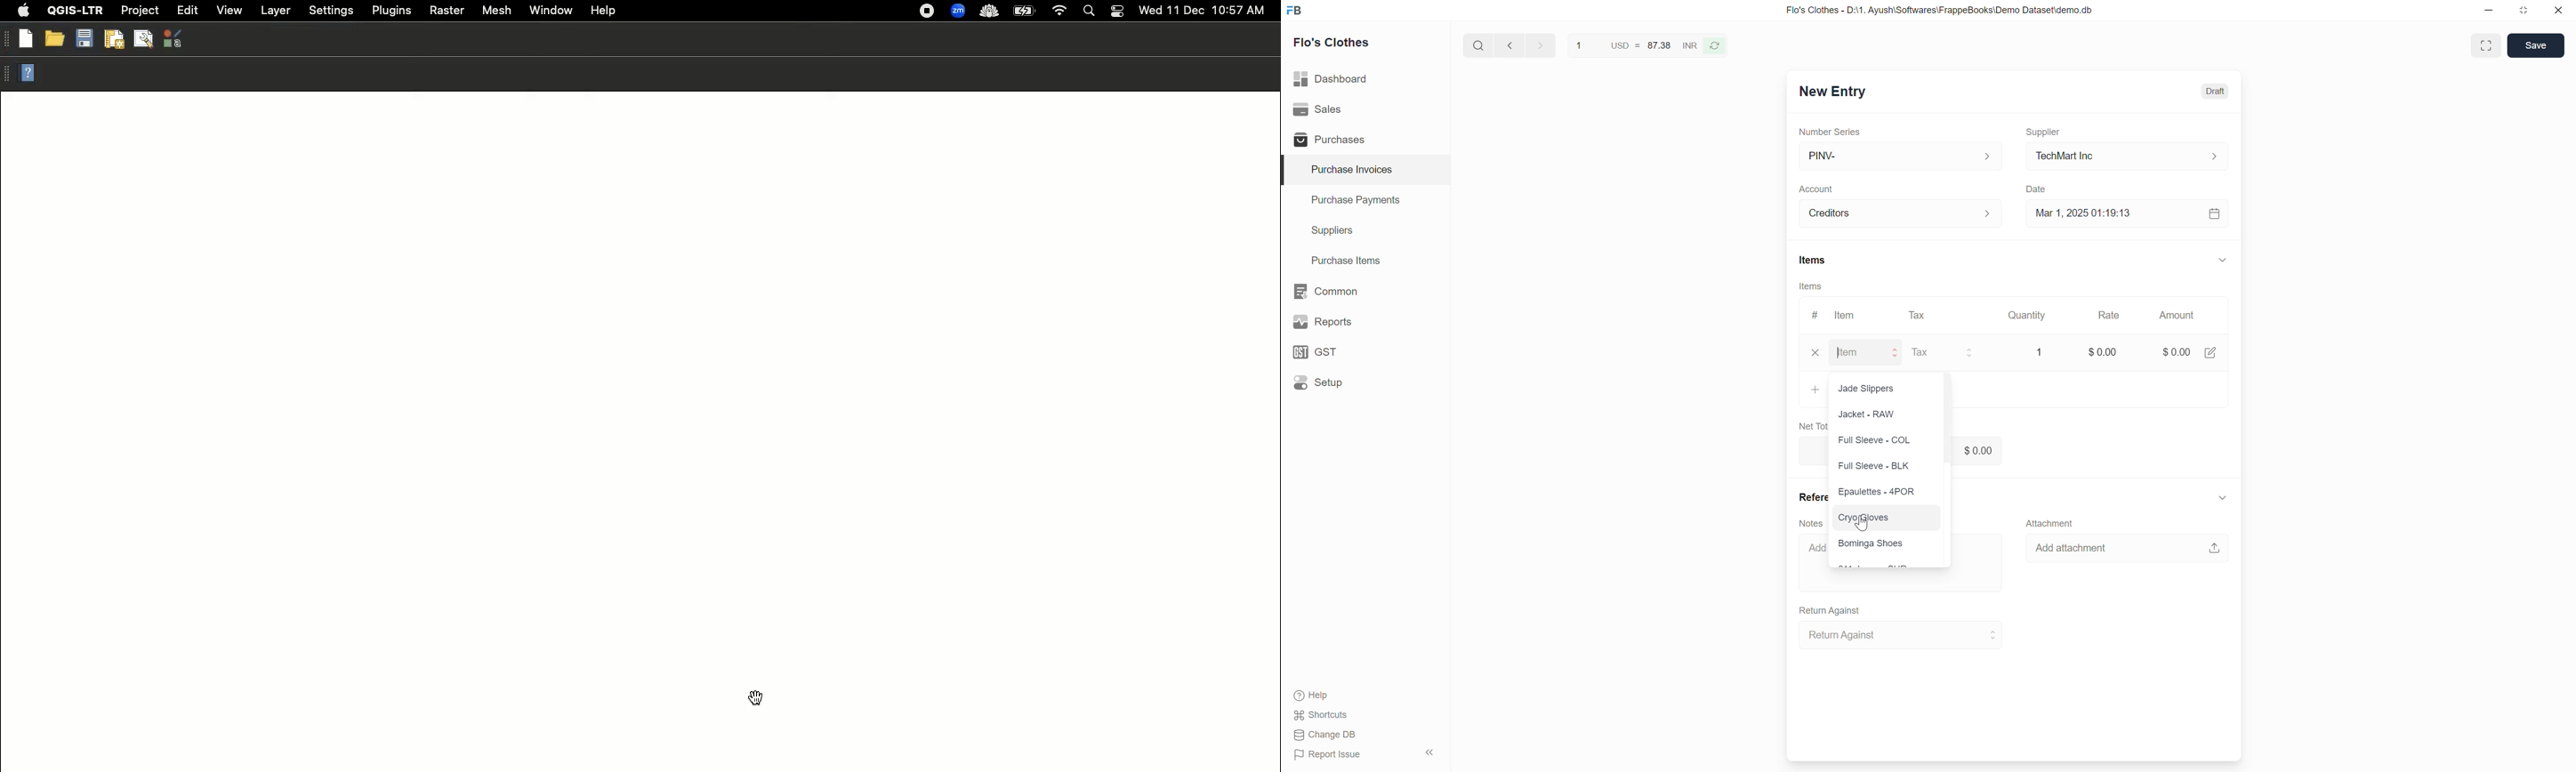 The image size is (2576, 784). What do you see at coordinates (1862, 523) in the screenshot?
I see `cursor` at bounding box center [1862, 523].